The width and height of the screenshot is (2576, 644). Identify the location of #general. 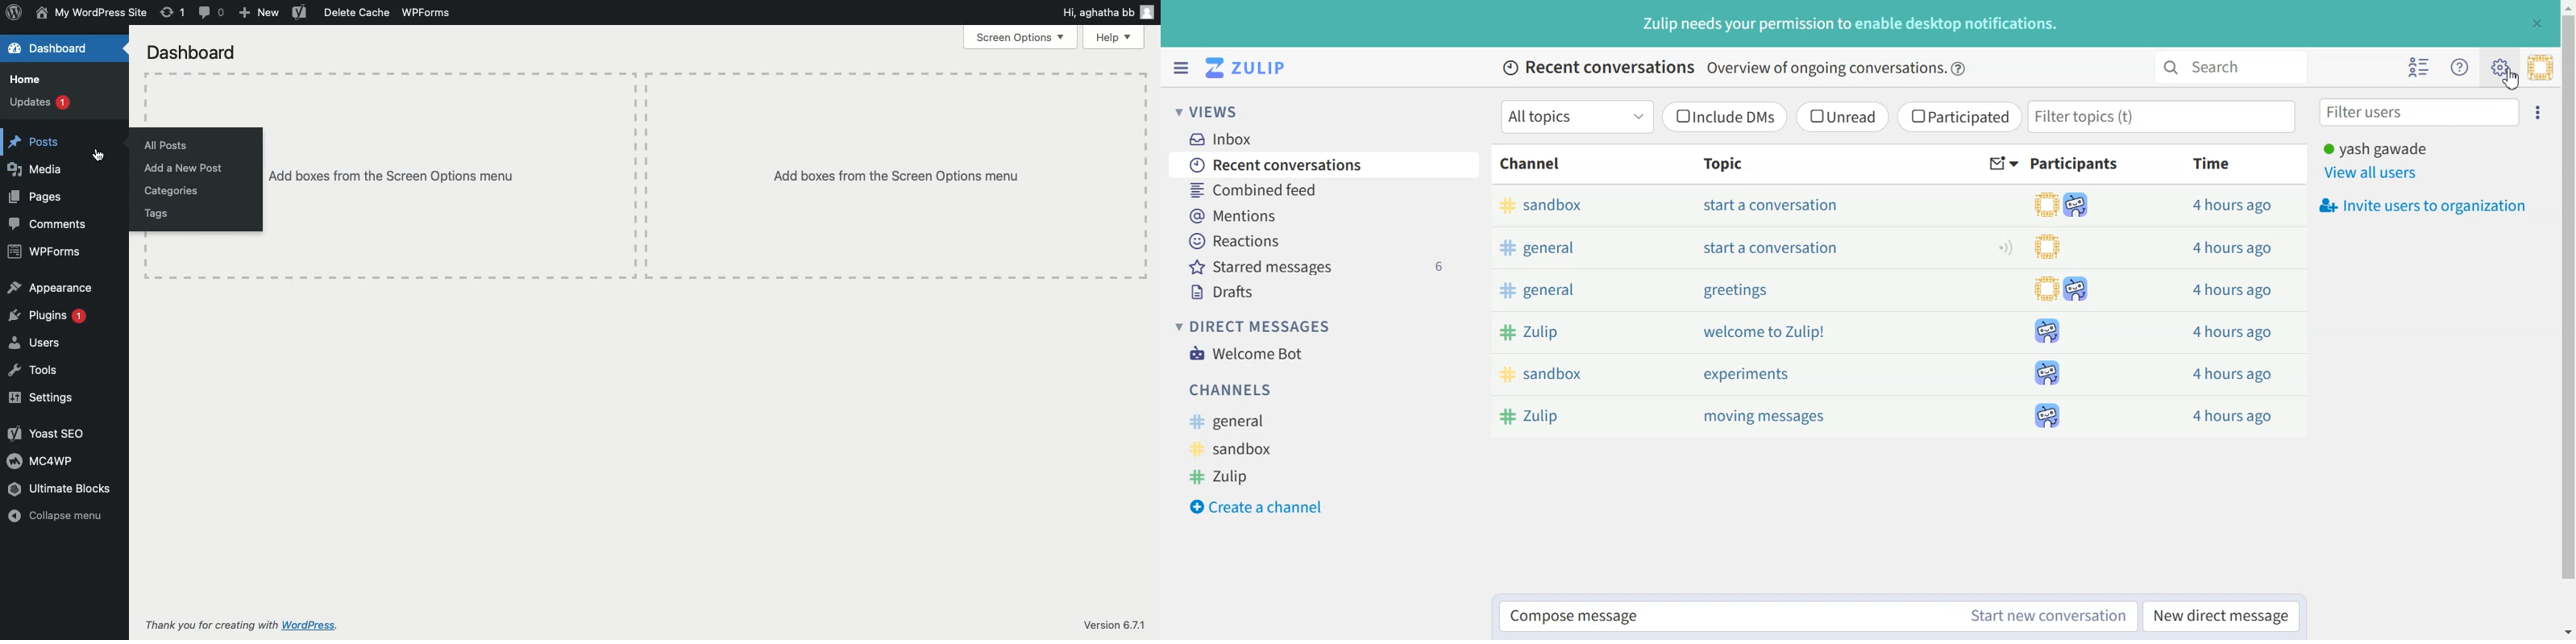
(1235, 422).